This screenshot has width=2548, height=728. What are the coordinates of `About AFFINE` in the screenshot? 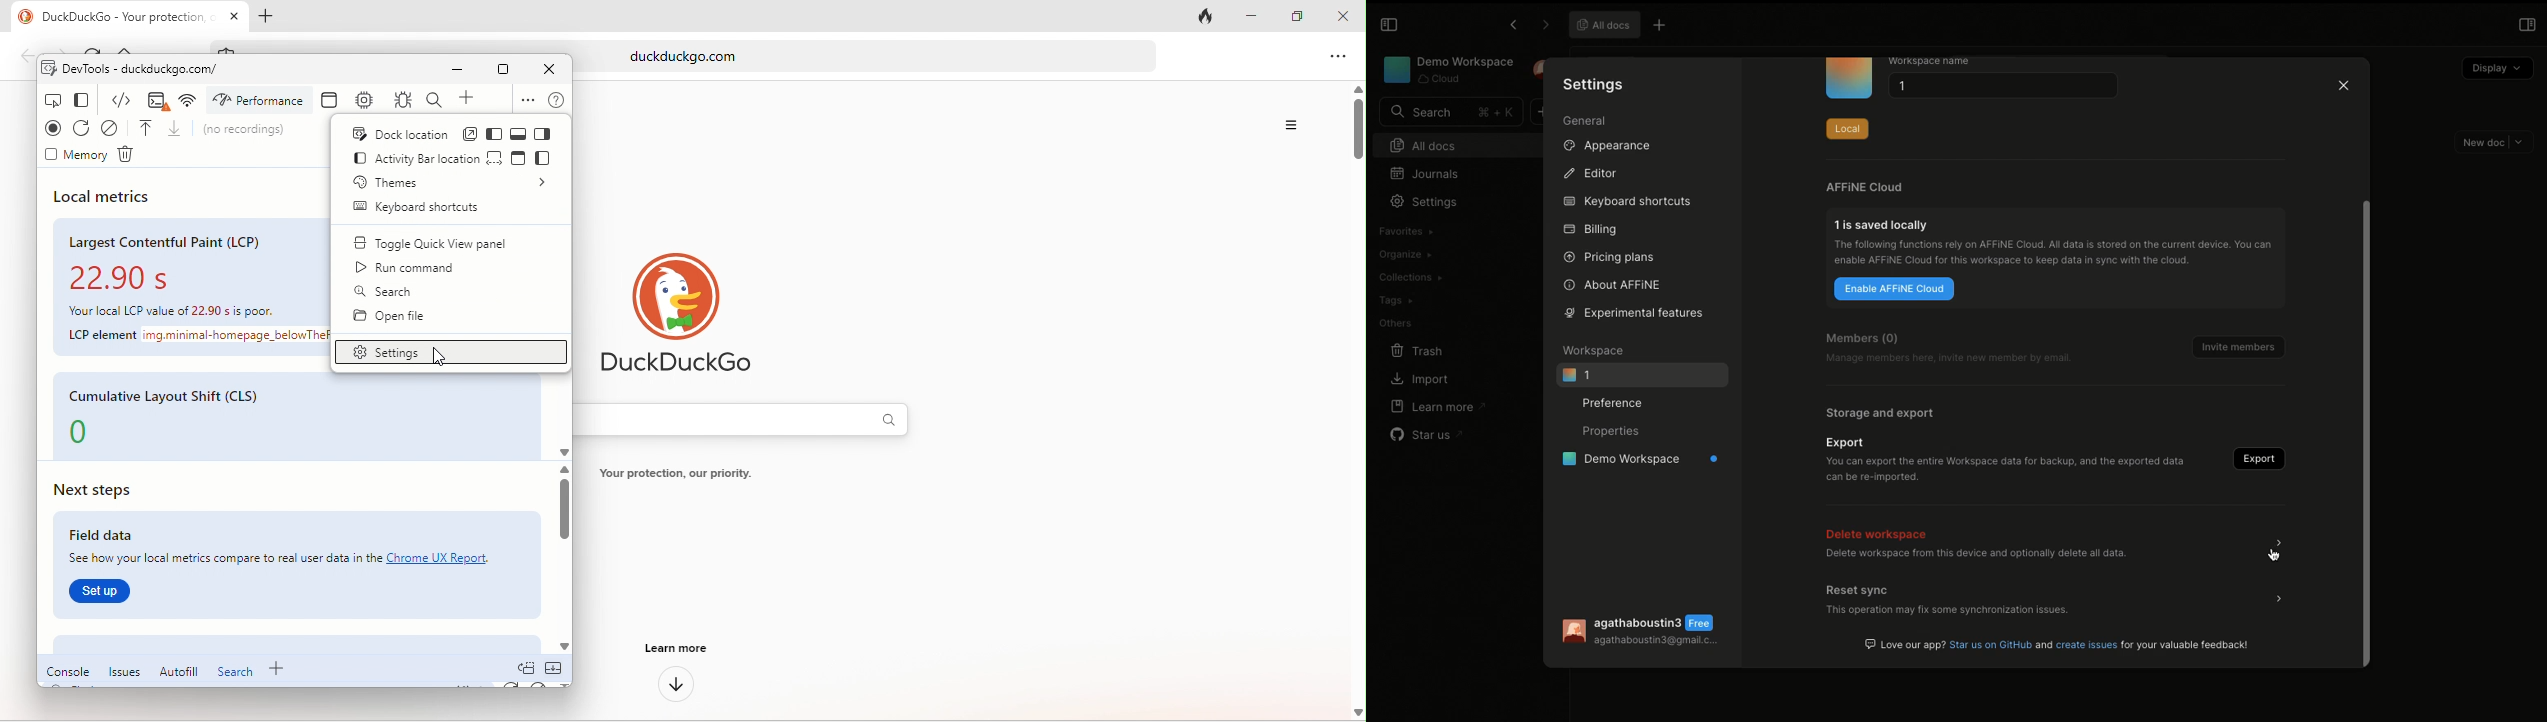 It's located at (1614, 284).